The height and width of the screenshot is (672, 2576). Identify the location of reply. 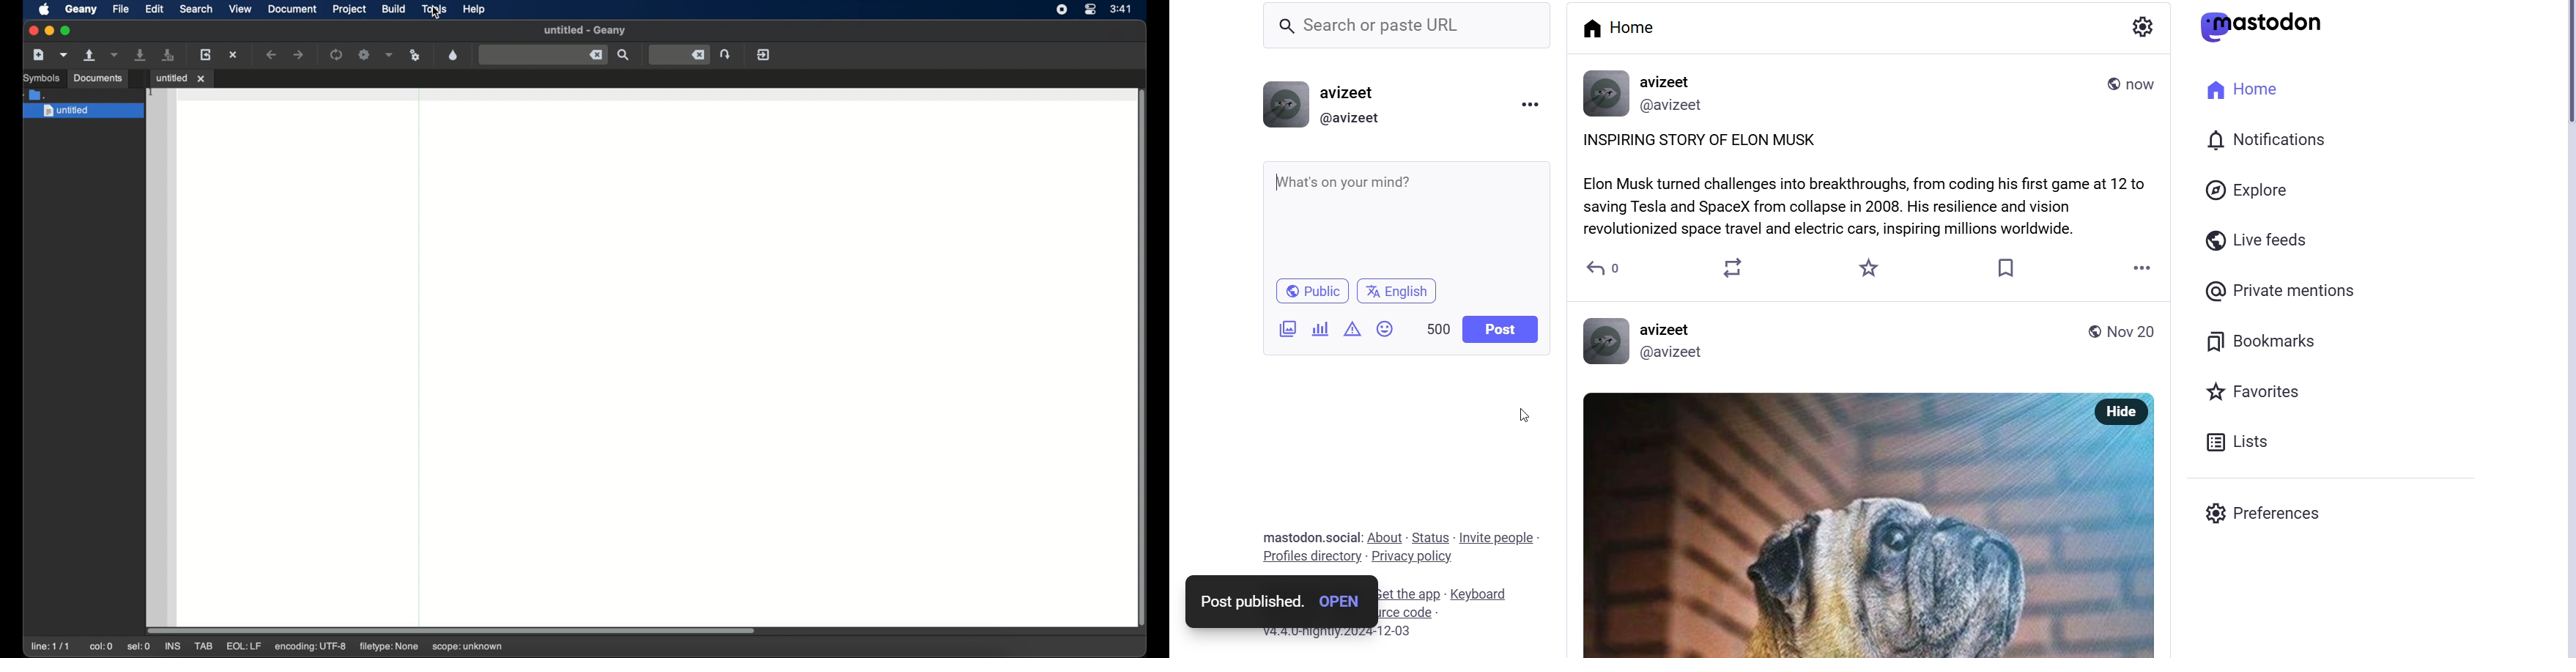
(1604, 270).